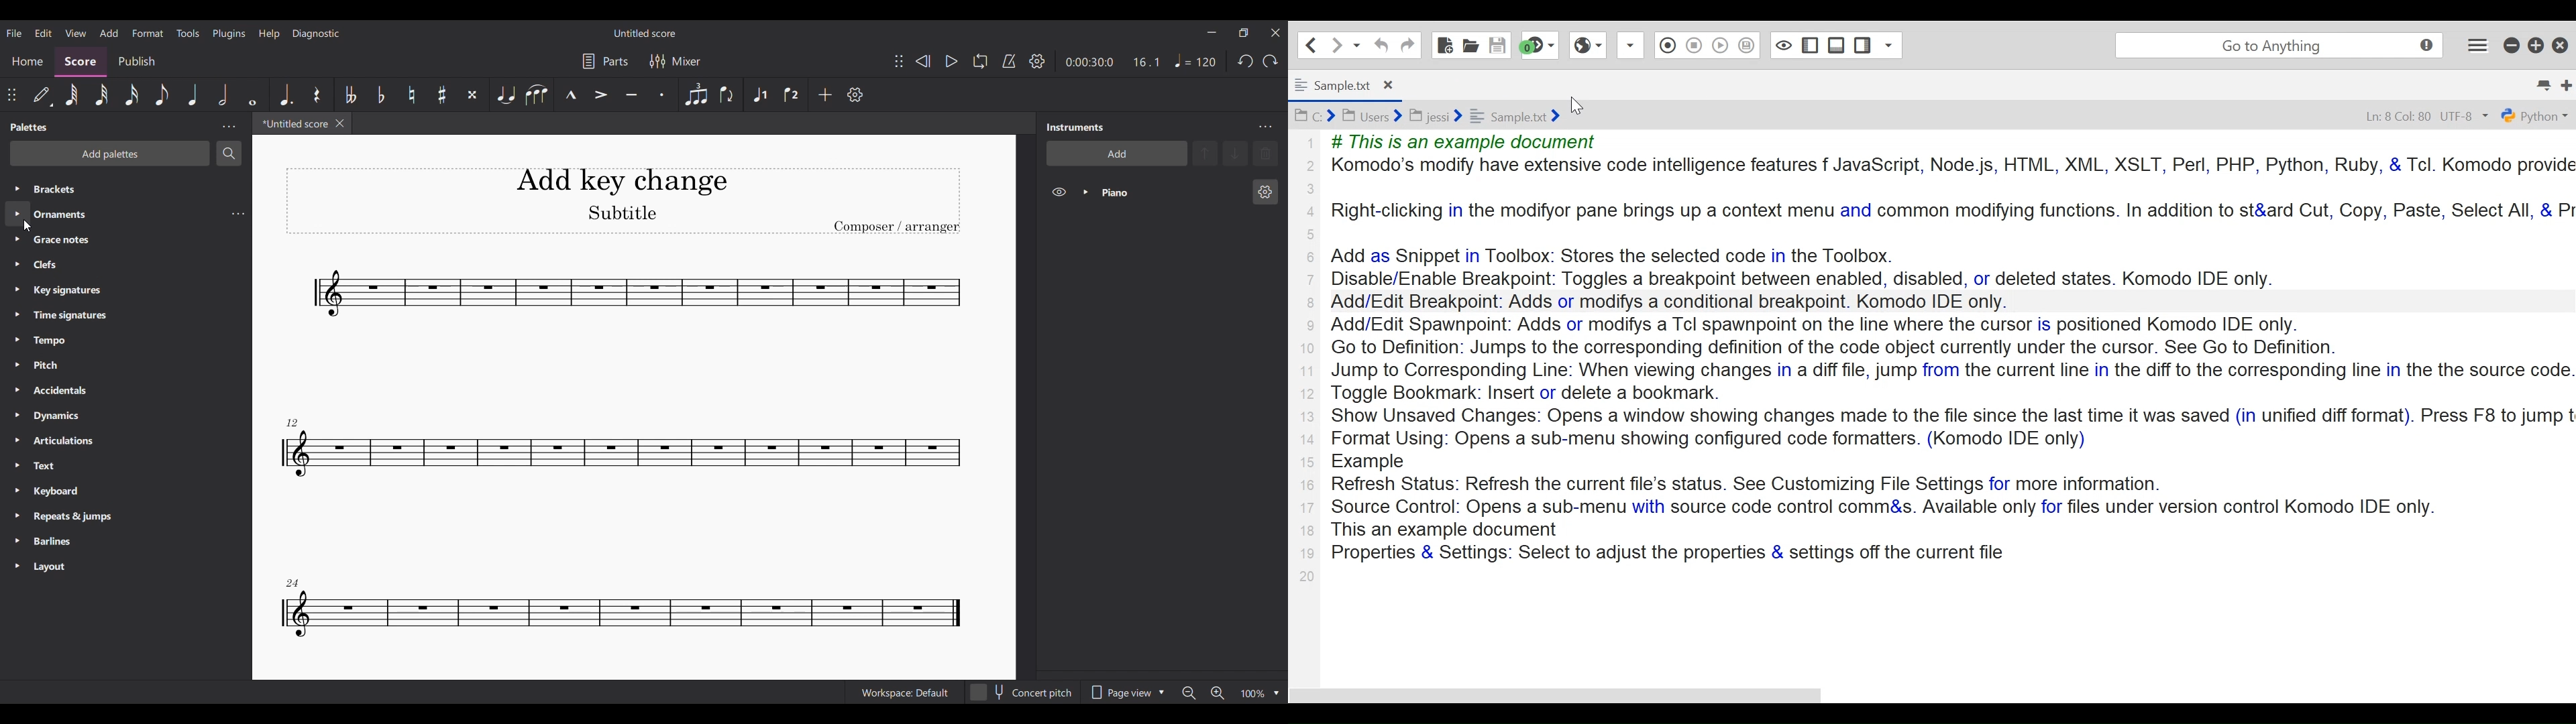 The width and height of the screenshot is (2576, 728). What do you see at coordinates (536, 94) in the screenshot?
I see `Slur` at bounding box center [536, 94].